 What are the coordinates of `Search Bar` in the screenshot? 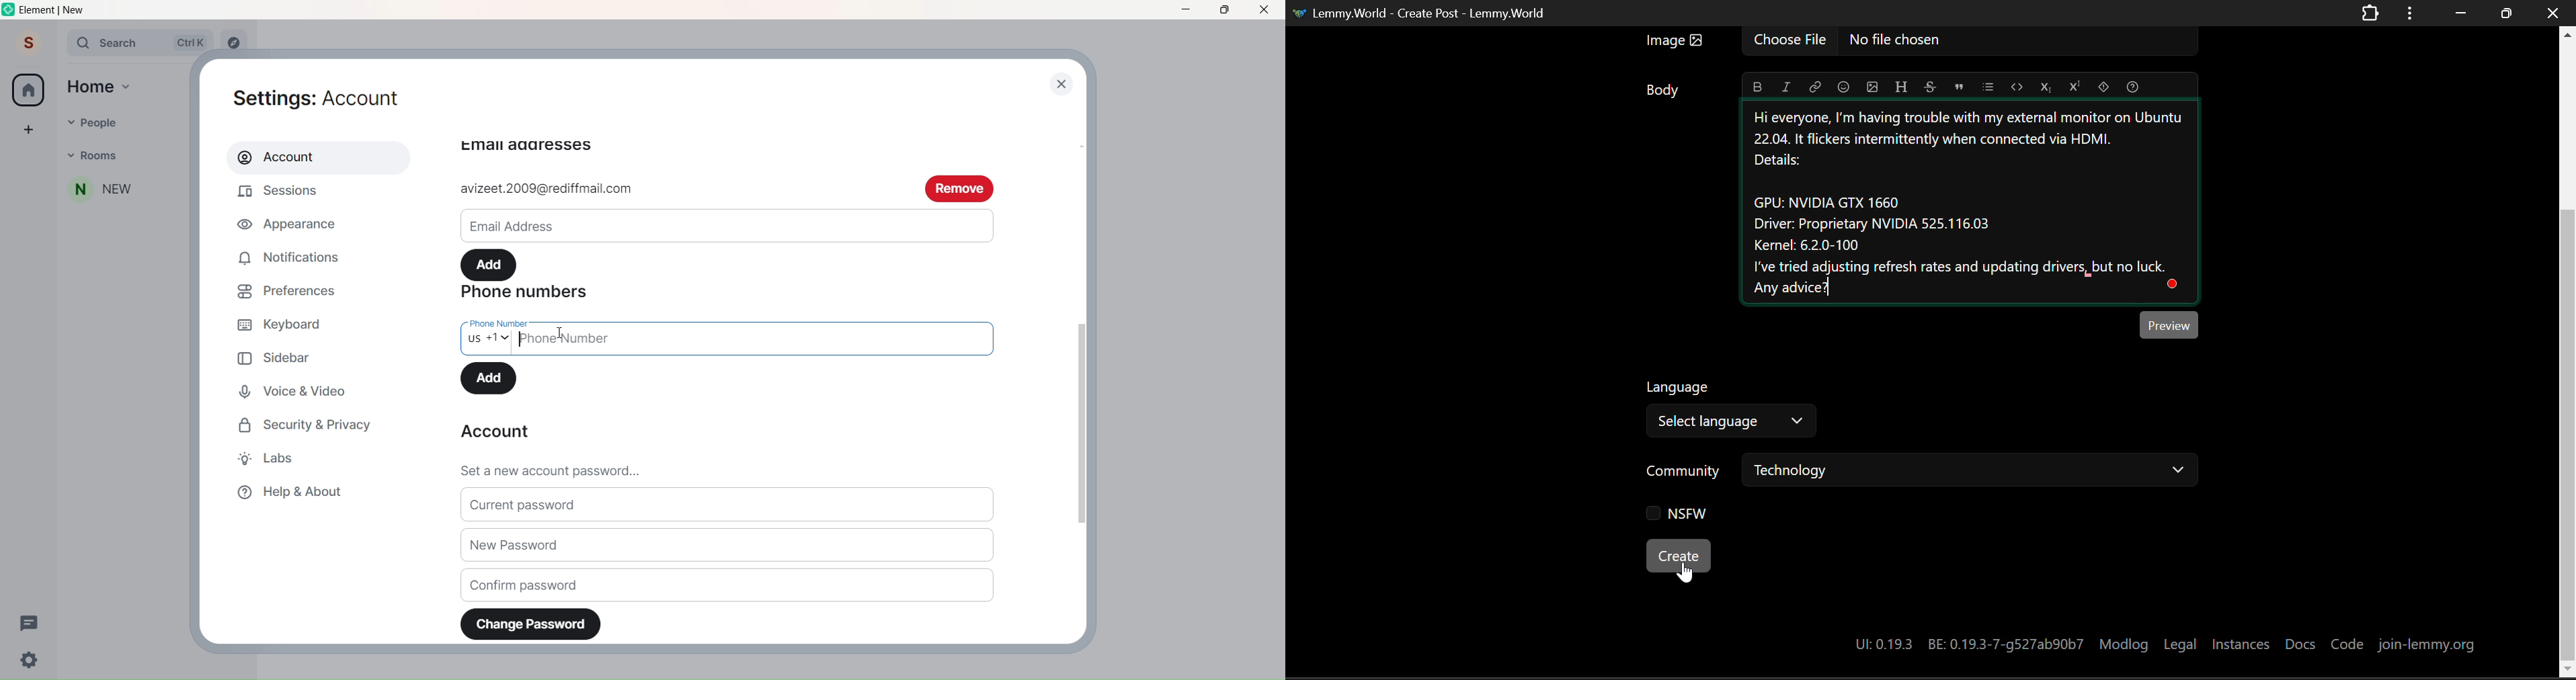 It's located at (139, 43).